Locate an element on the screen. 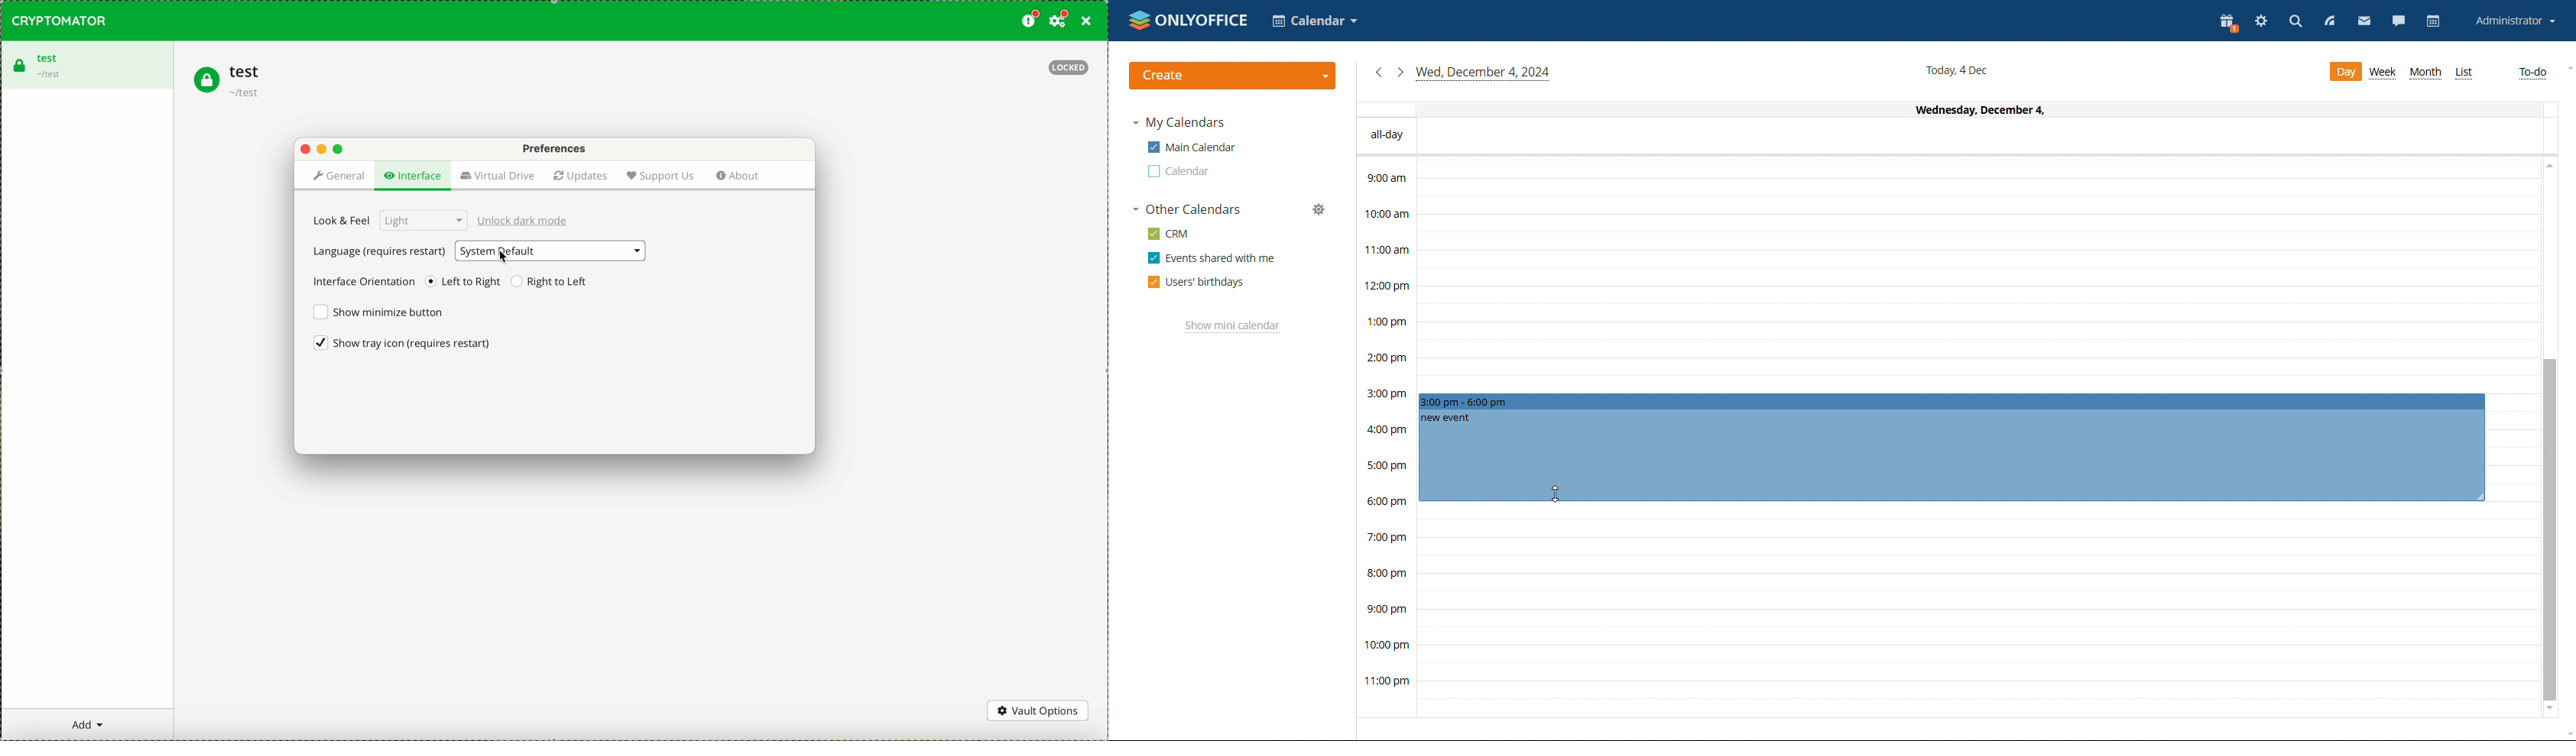 Image resolution: width=2576 pixels, height=756 pixels. vault options is located at coordinates (1040, 710).